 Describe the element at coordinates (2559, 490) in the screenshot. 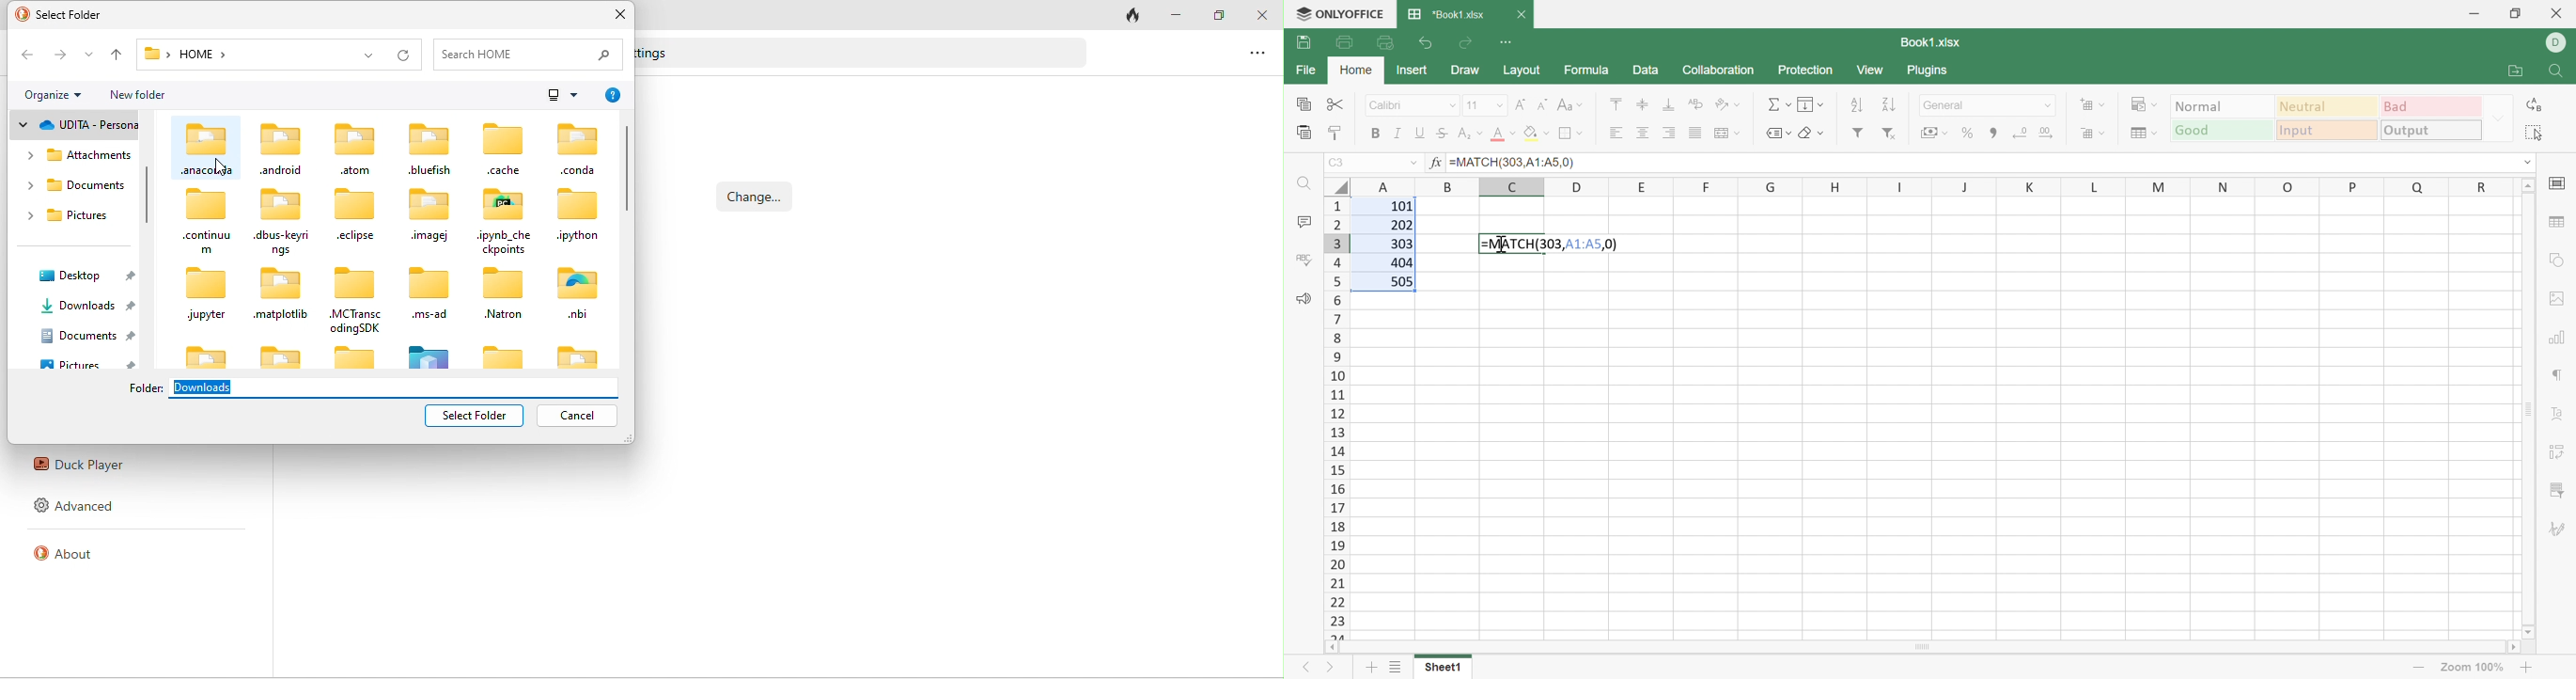

I see `slicer settings` at that location.